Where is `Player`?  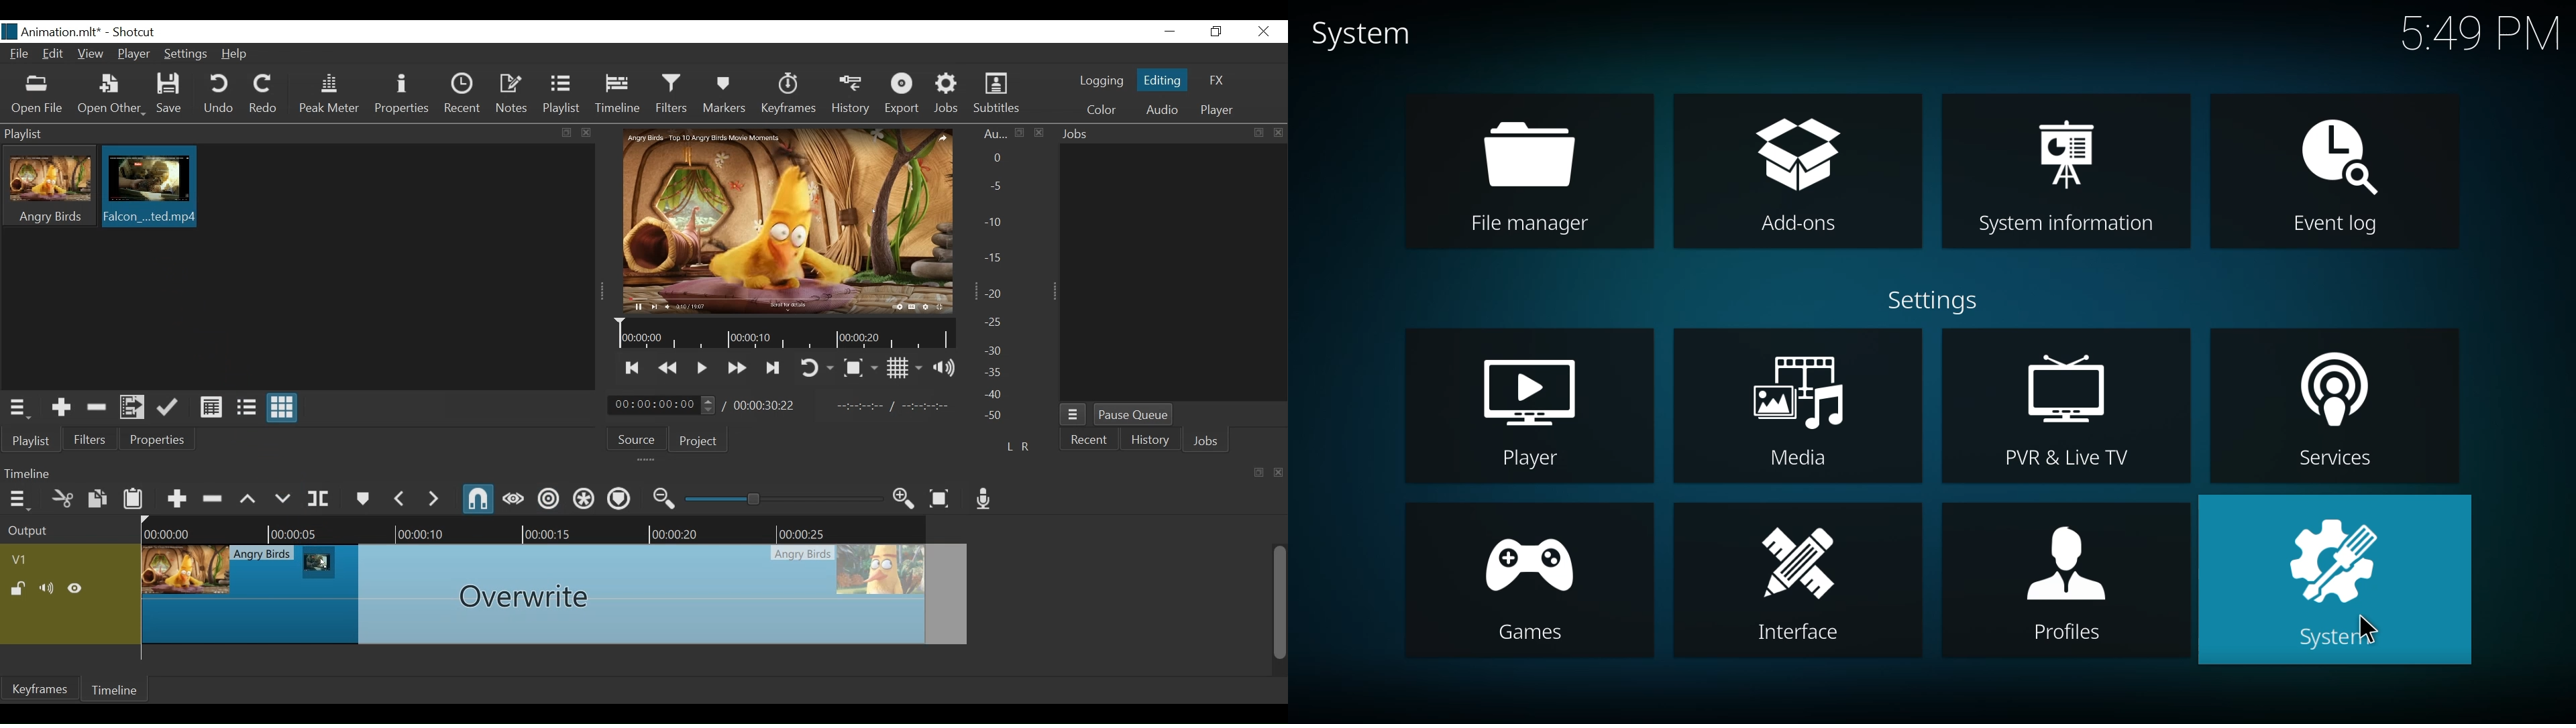
Player is located at coordinates (132, 53).